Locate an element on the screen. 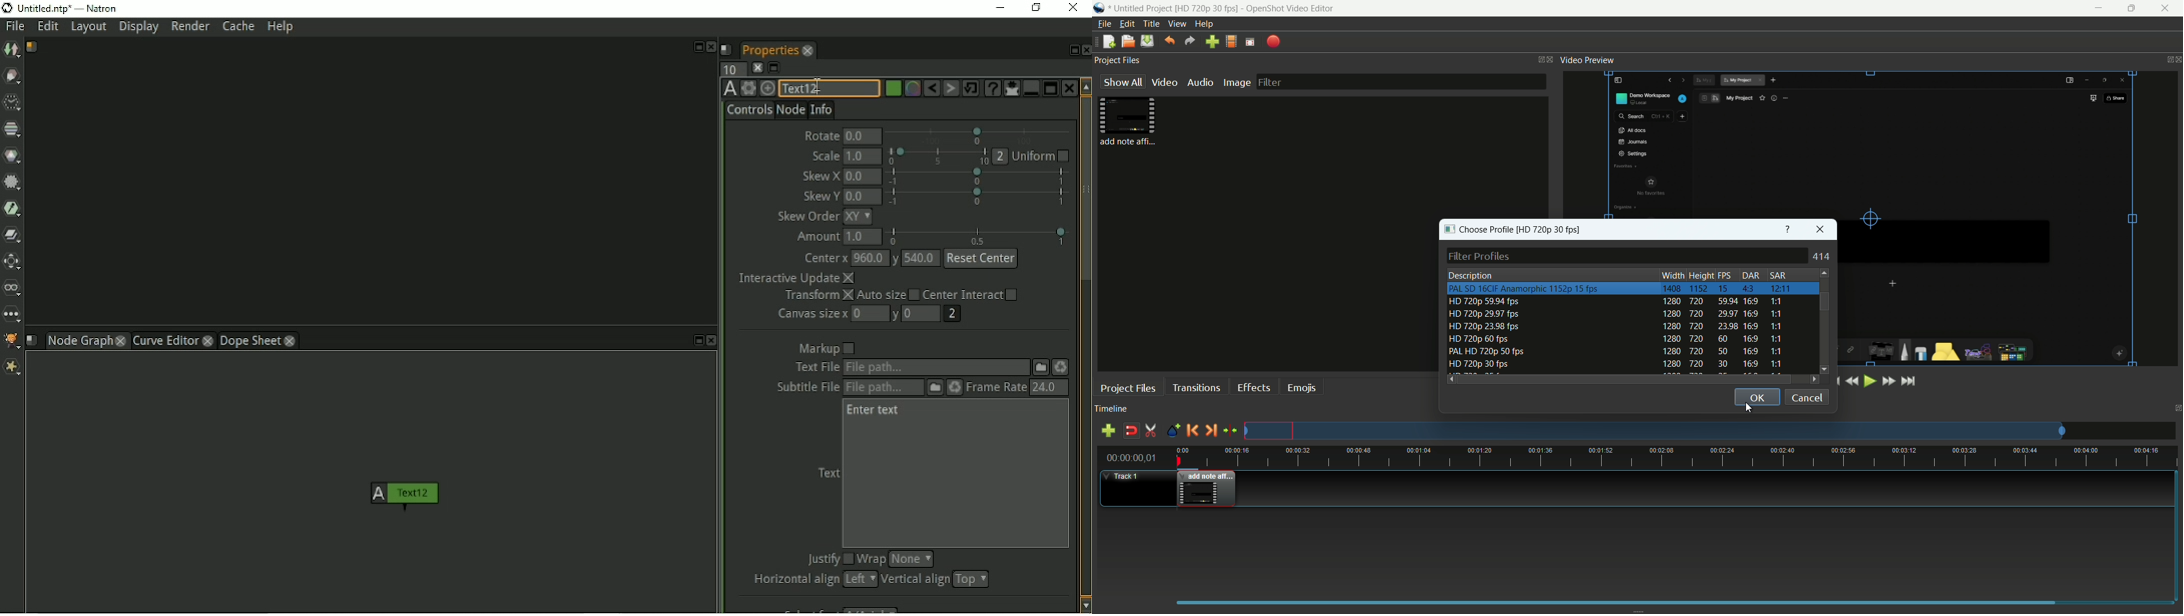 This screenshot has height=616, width=2184. profile-2 is located at coordinates (1620, 302).